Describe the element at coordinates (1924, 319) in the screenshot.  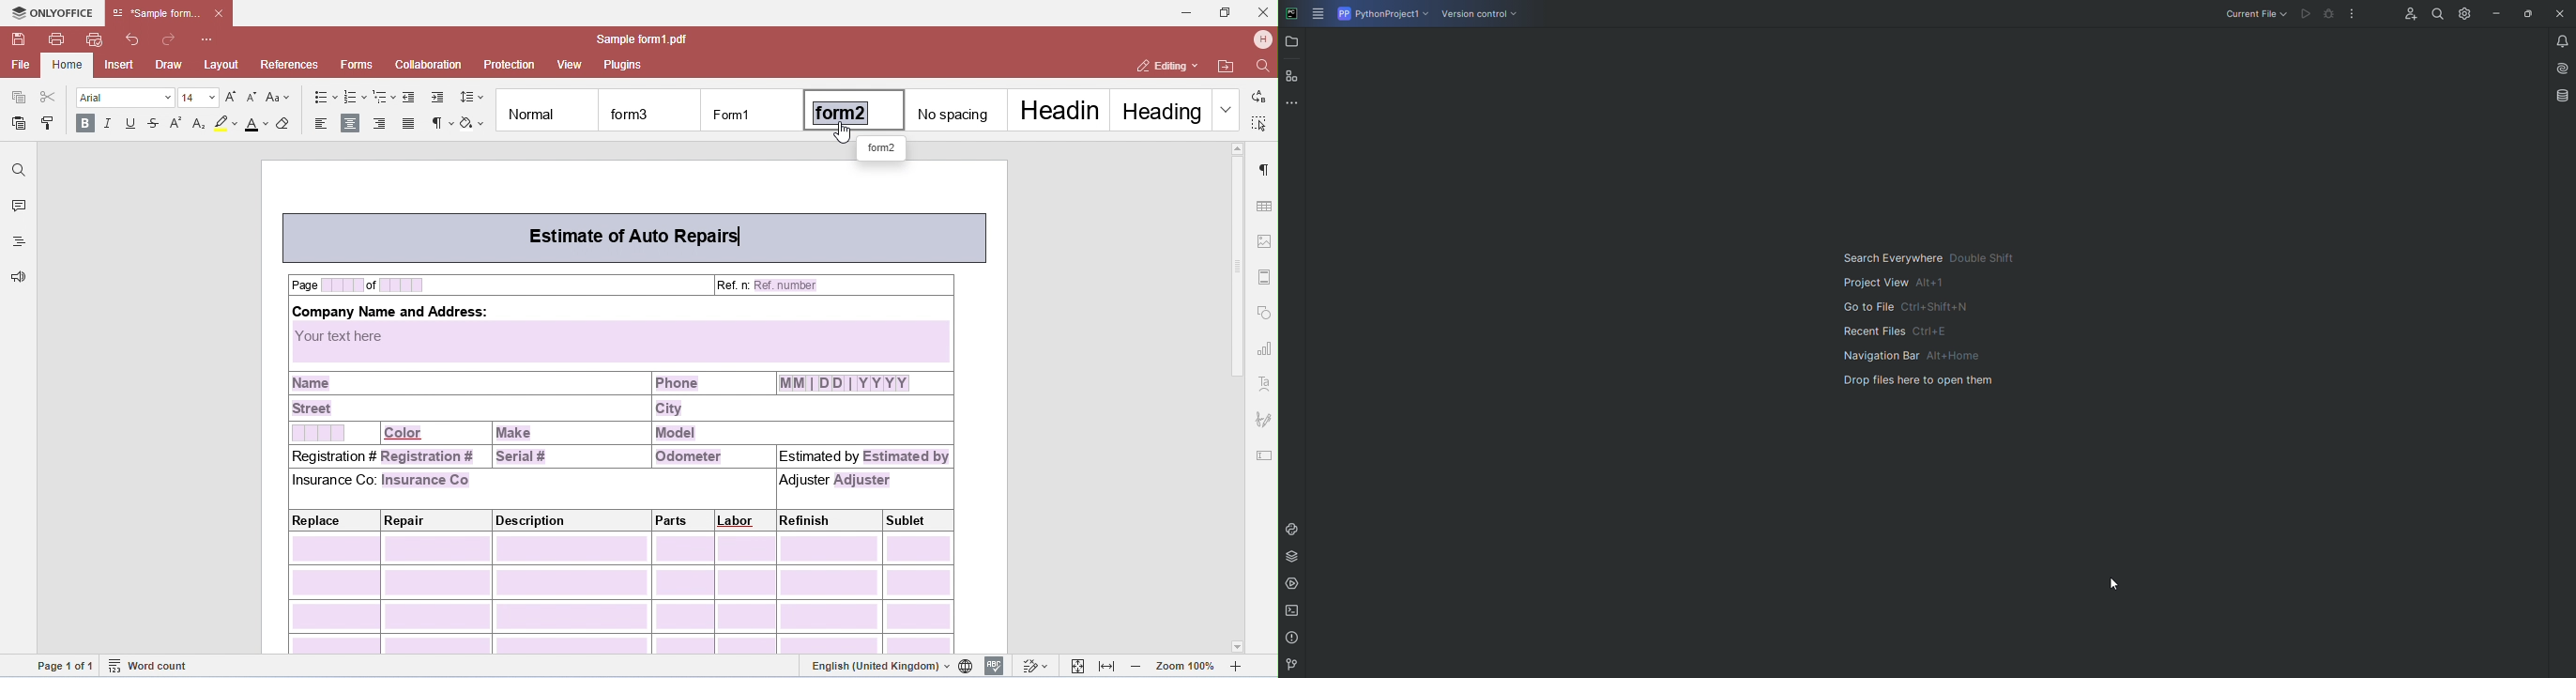
I see `Shortcut information` at that location.